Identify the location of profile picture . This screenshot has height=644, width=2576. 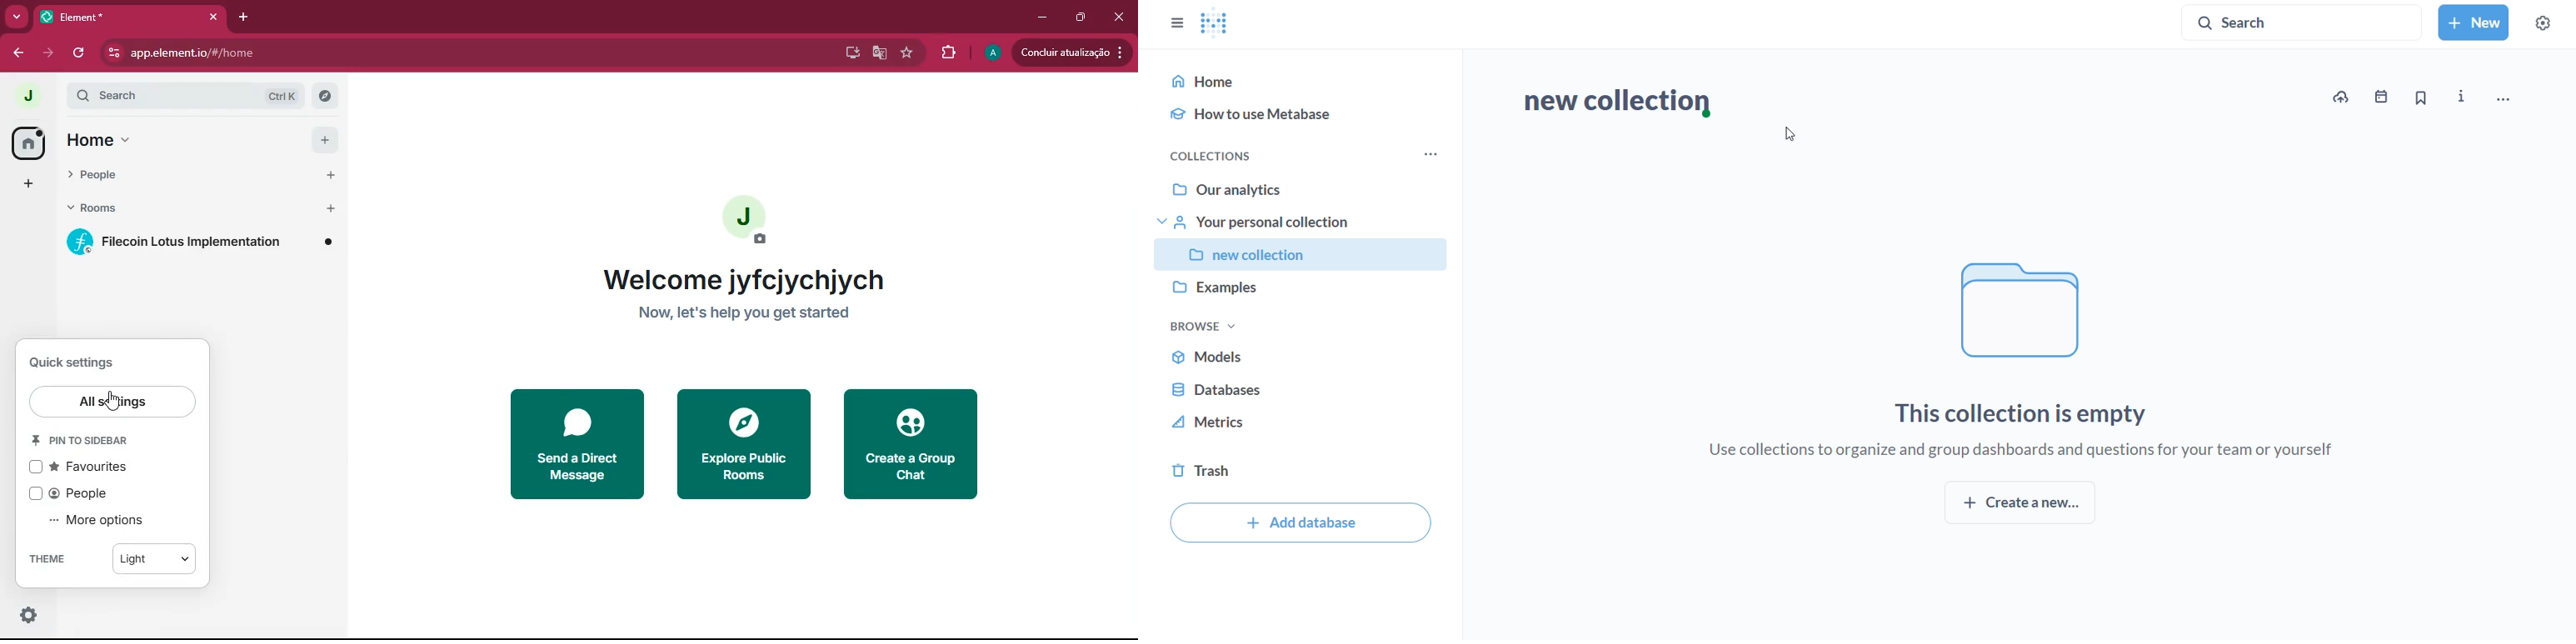
(746, 223).